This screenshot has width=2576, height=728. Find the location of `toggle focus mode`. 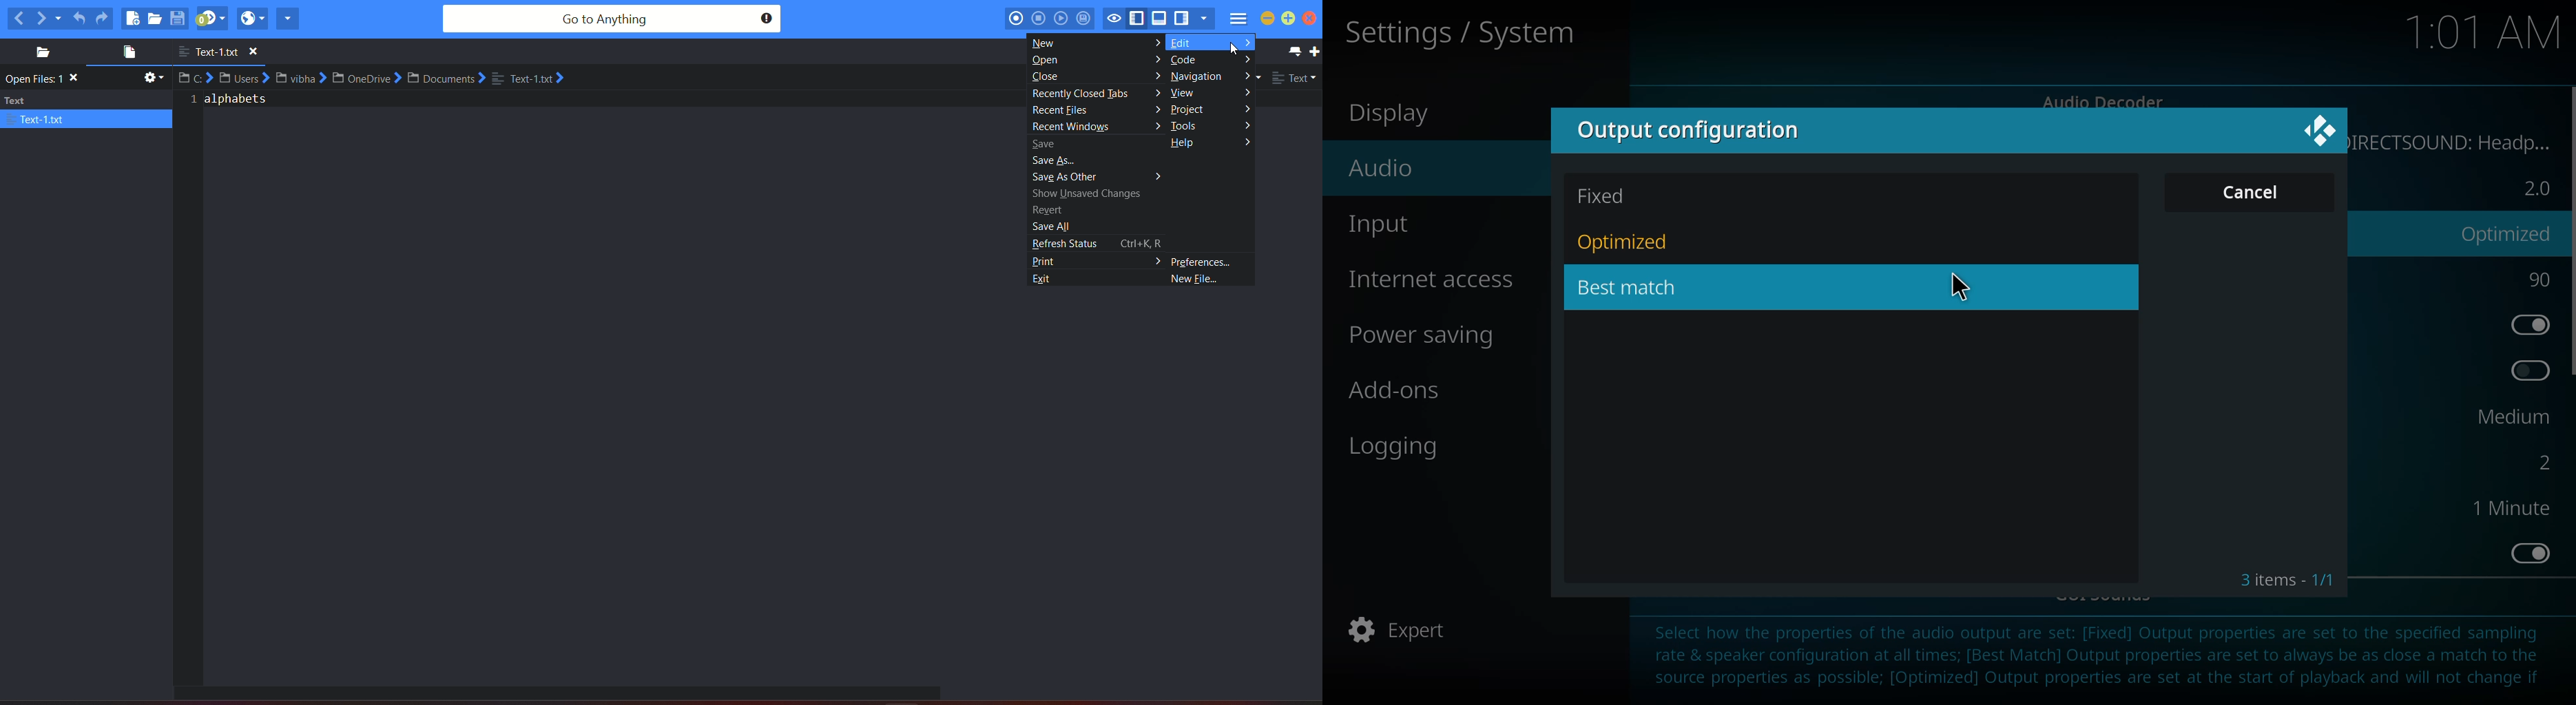

toggle focus mode is located at coordinates (1116, 19).